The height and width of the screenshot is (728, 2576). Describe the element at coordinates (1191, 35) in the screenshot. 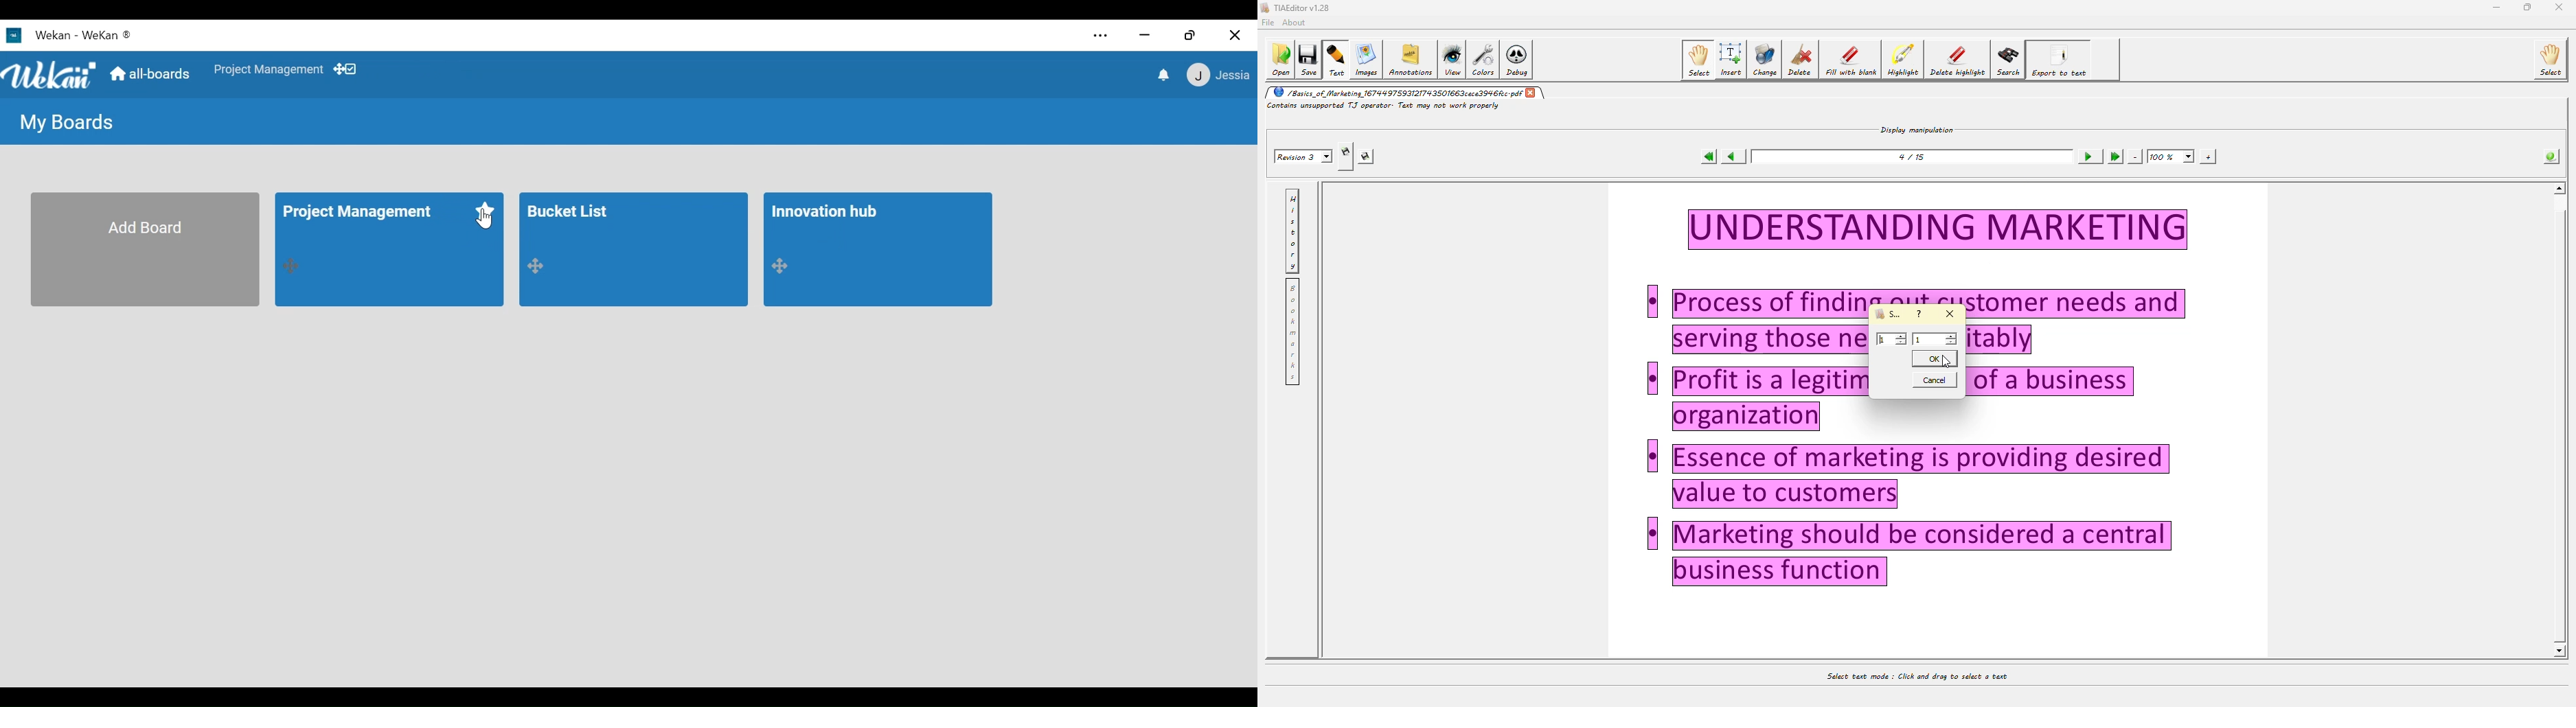

I see `Restore` at that location.